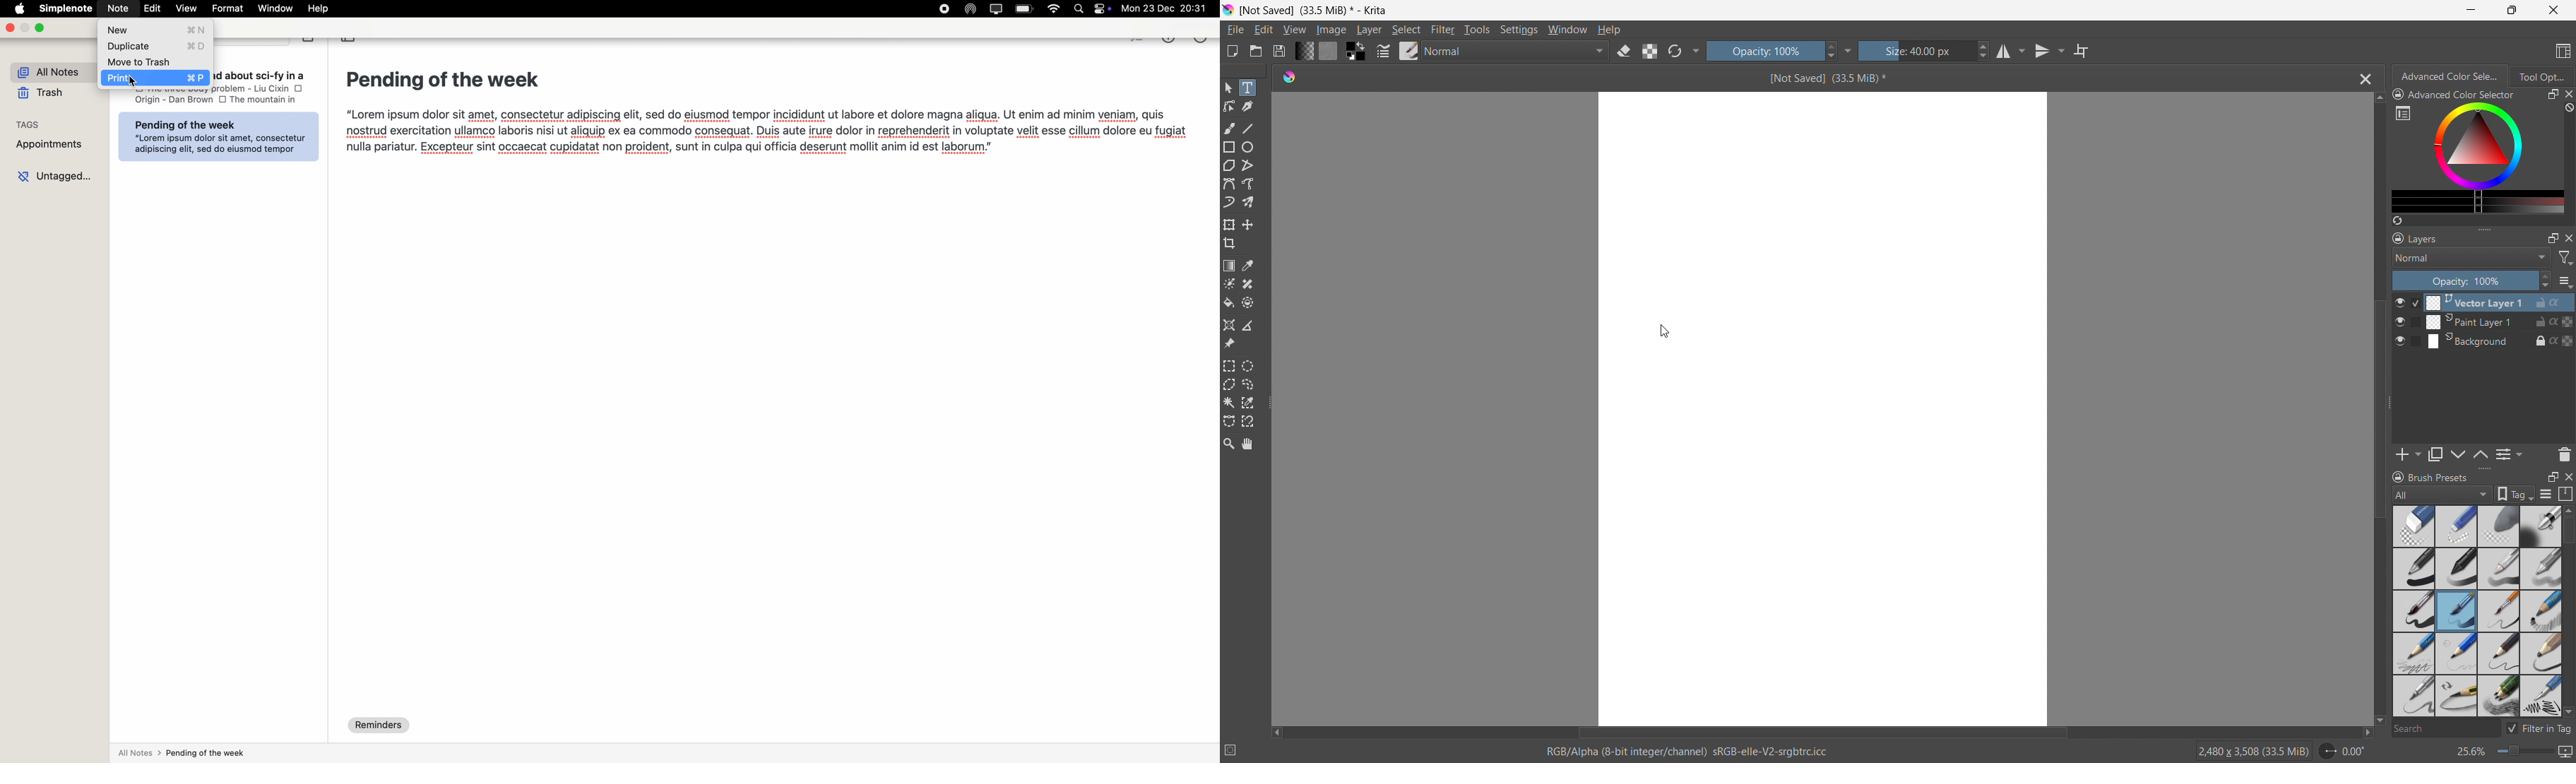  What do you see at coordinates (10, 29) in the screenshot?
I see `close Simplenote` at bounding box center [10, 29].